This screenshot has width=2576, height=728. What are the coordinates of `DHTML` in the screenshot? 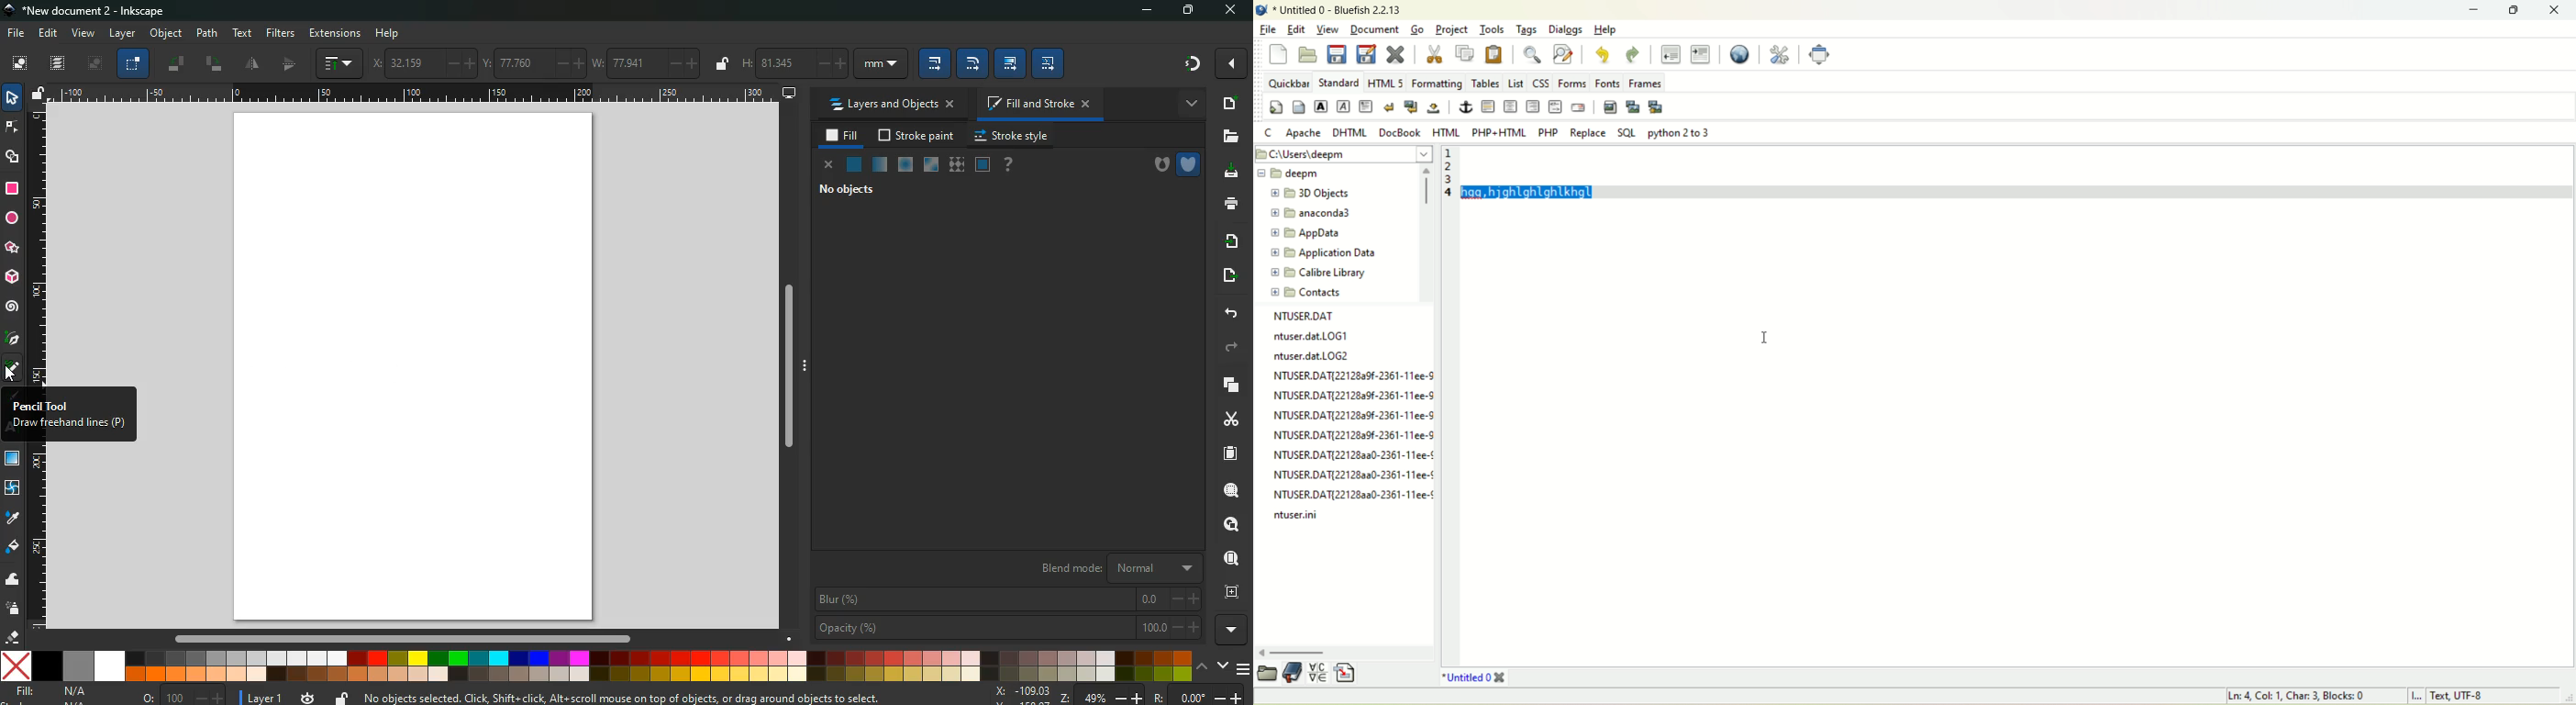 It's located at (1352, 132).